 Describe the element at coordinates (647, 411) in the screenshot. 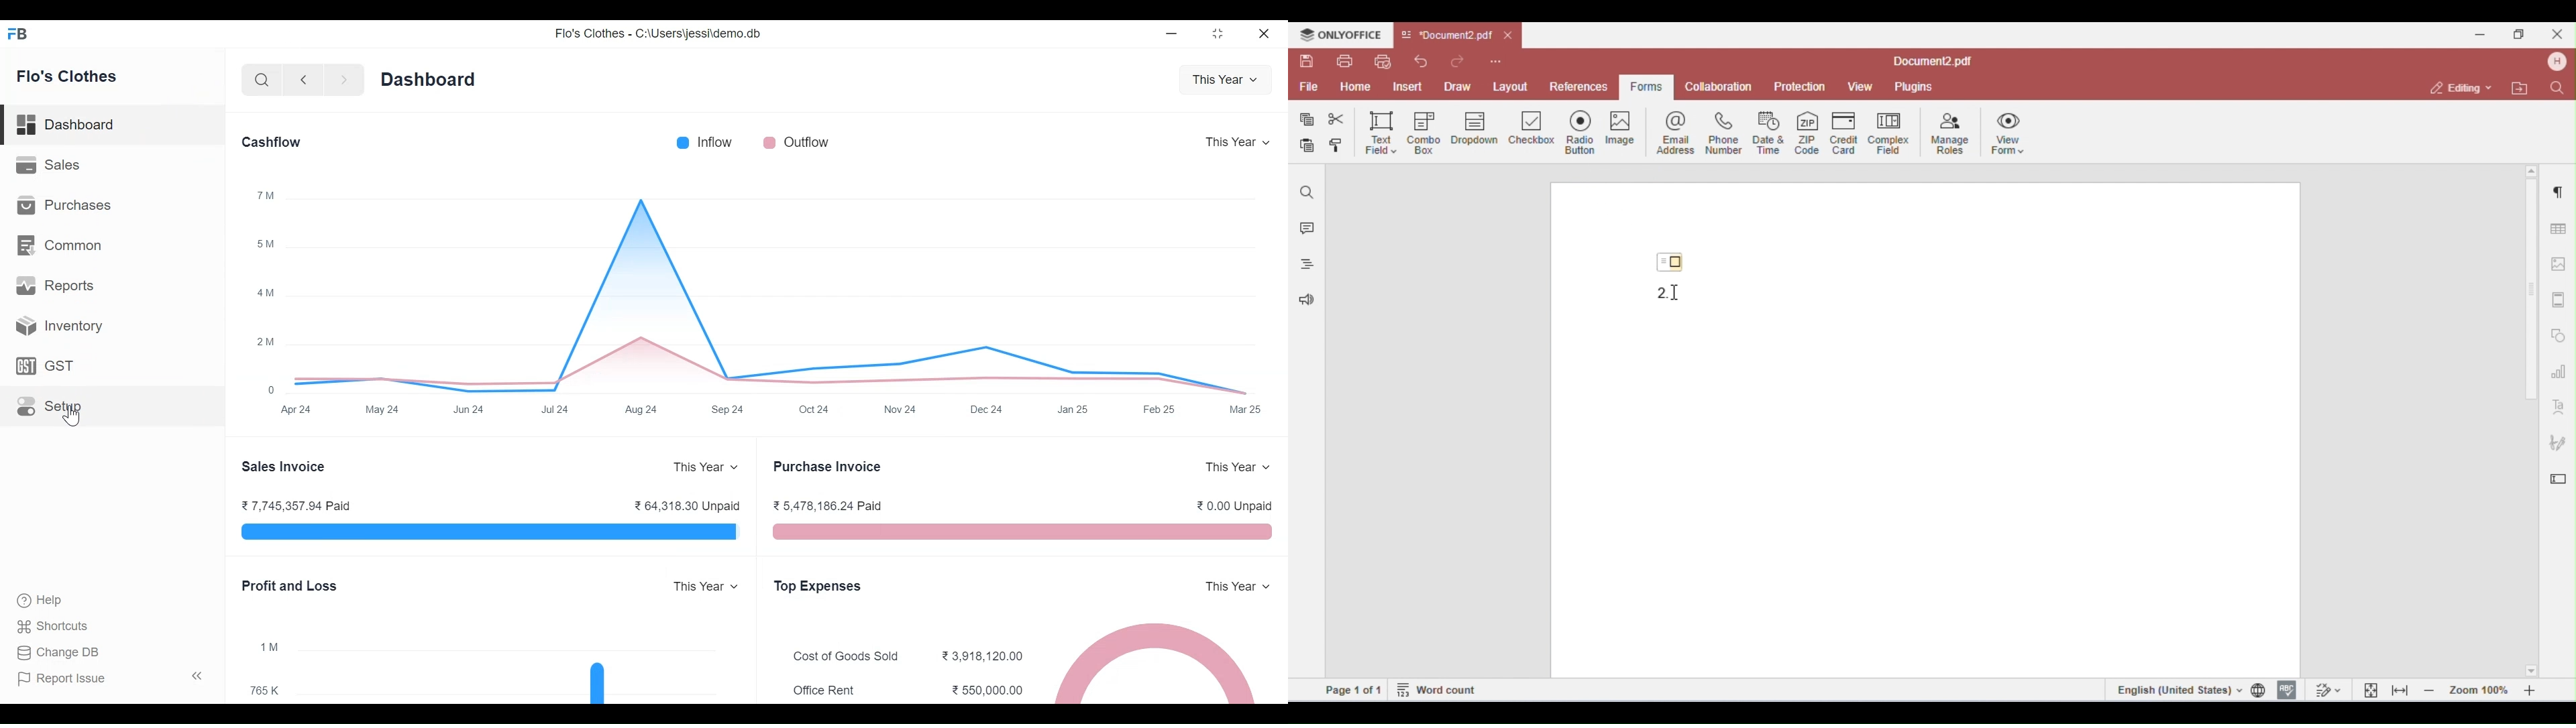

I see `Aug 24` at that location.